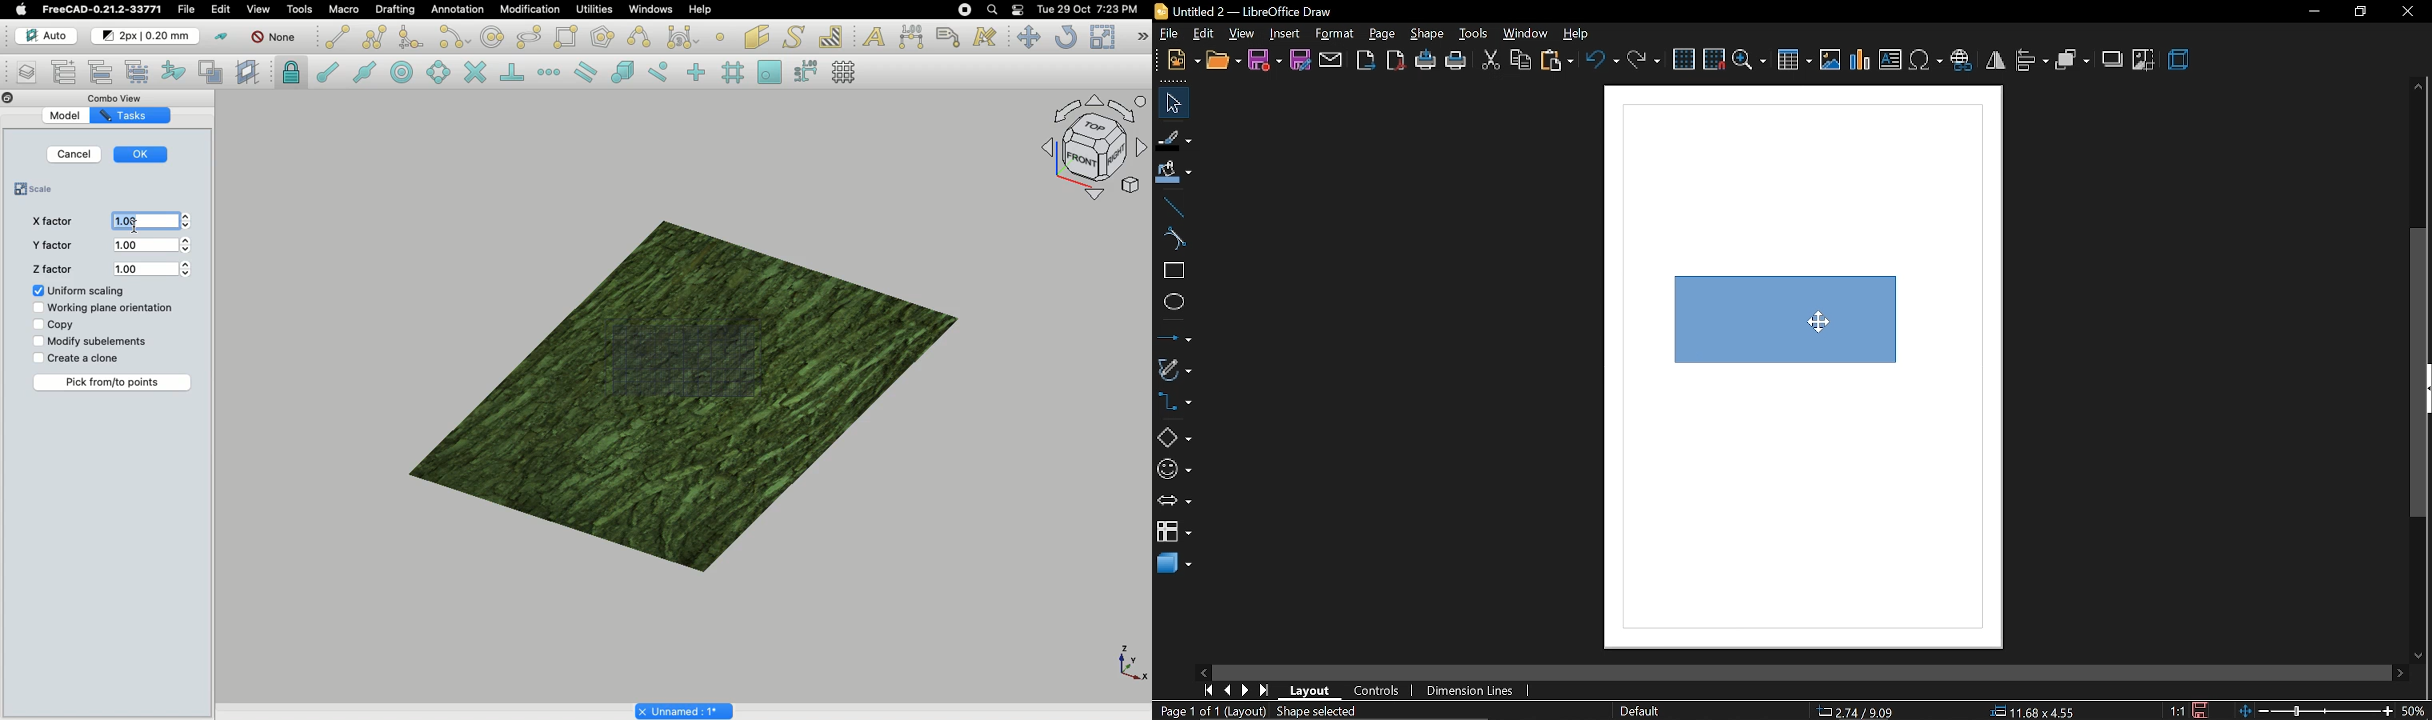 The height and width of the screenshot is (728, 2436). Describe the element at coordinates (2408, 12) in the screenshot. I see `close` at that location.